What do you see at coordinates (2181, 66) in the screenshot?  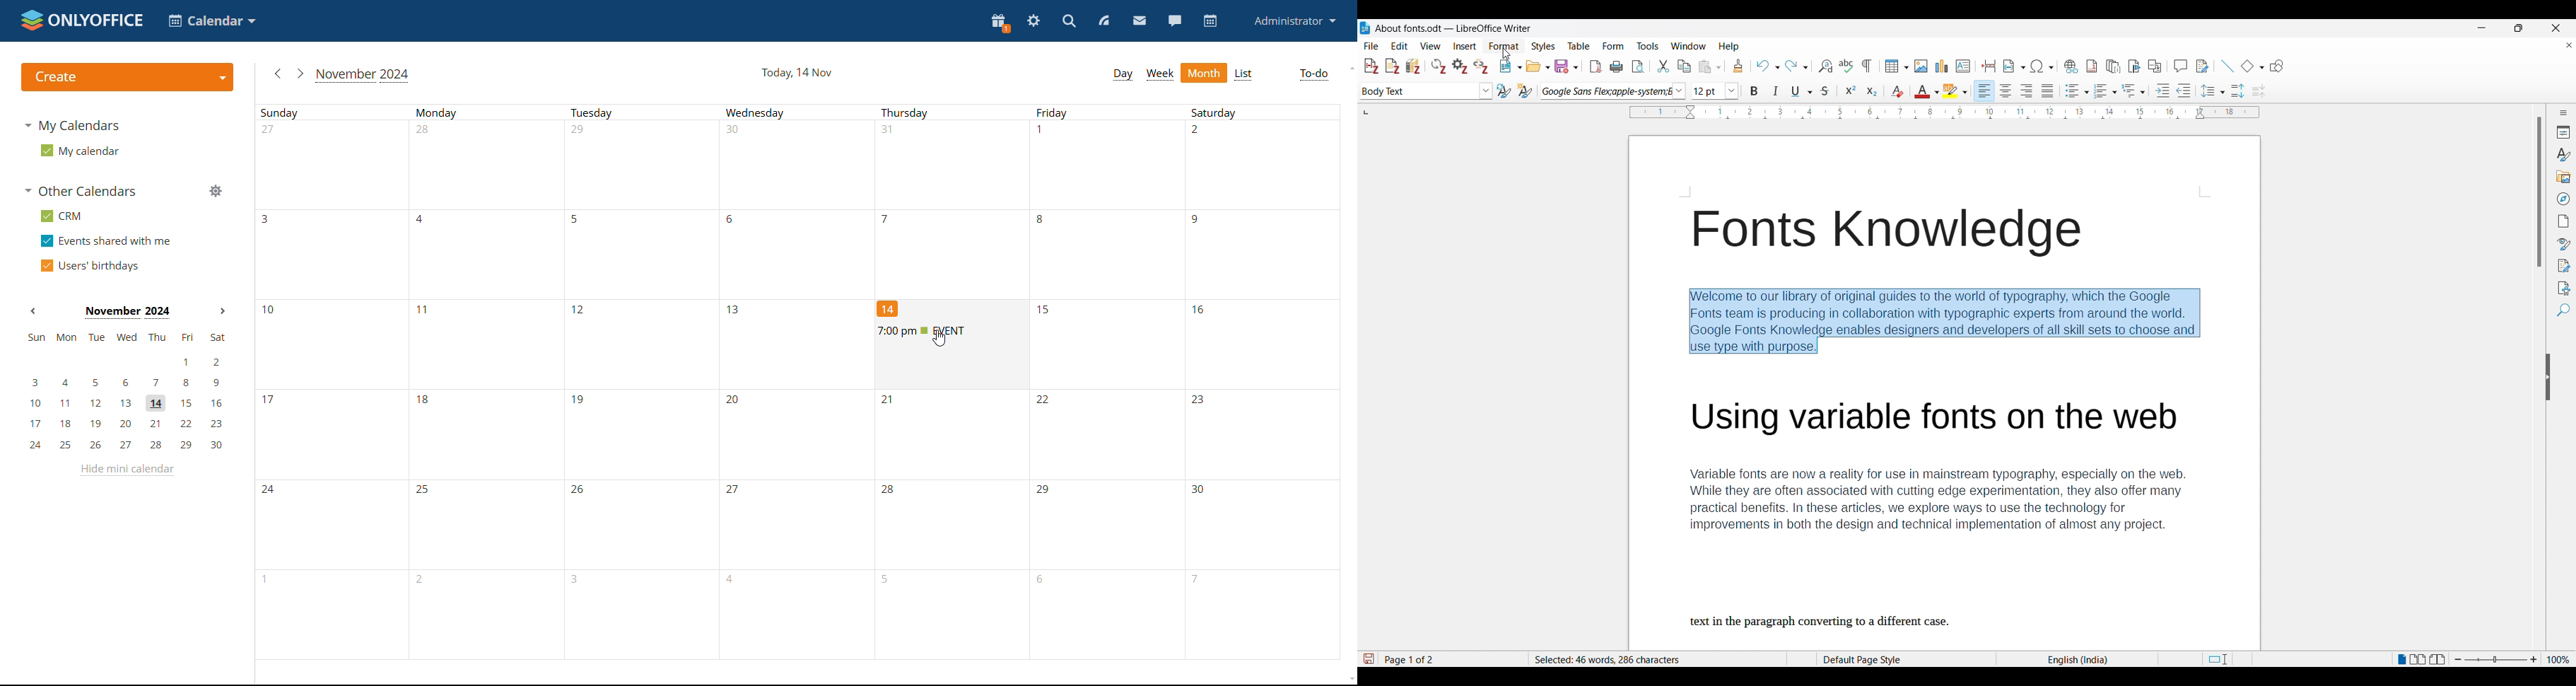 I see `Insert comment` at bounding box center [2181, 66].